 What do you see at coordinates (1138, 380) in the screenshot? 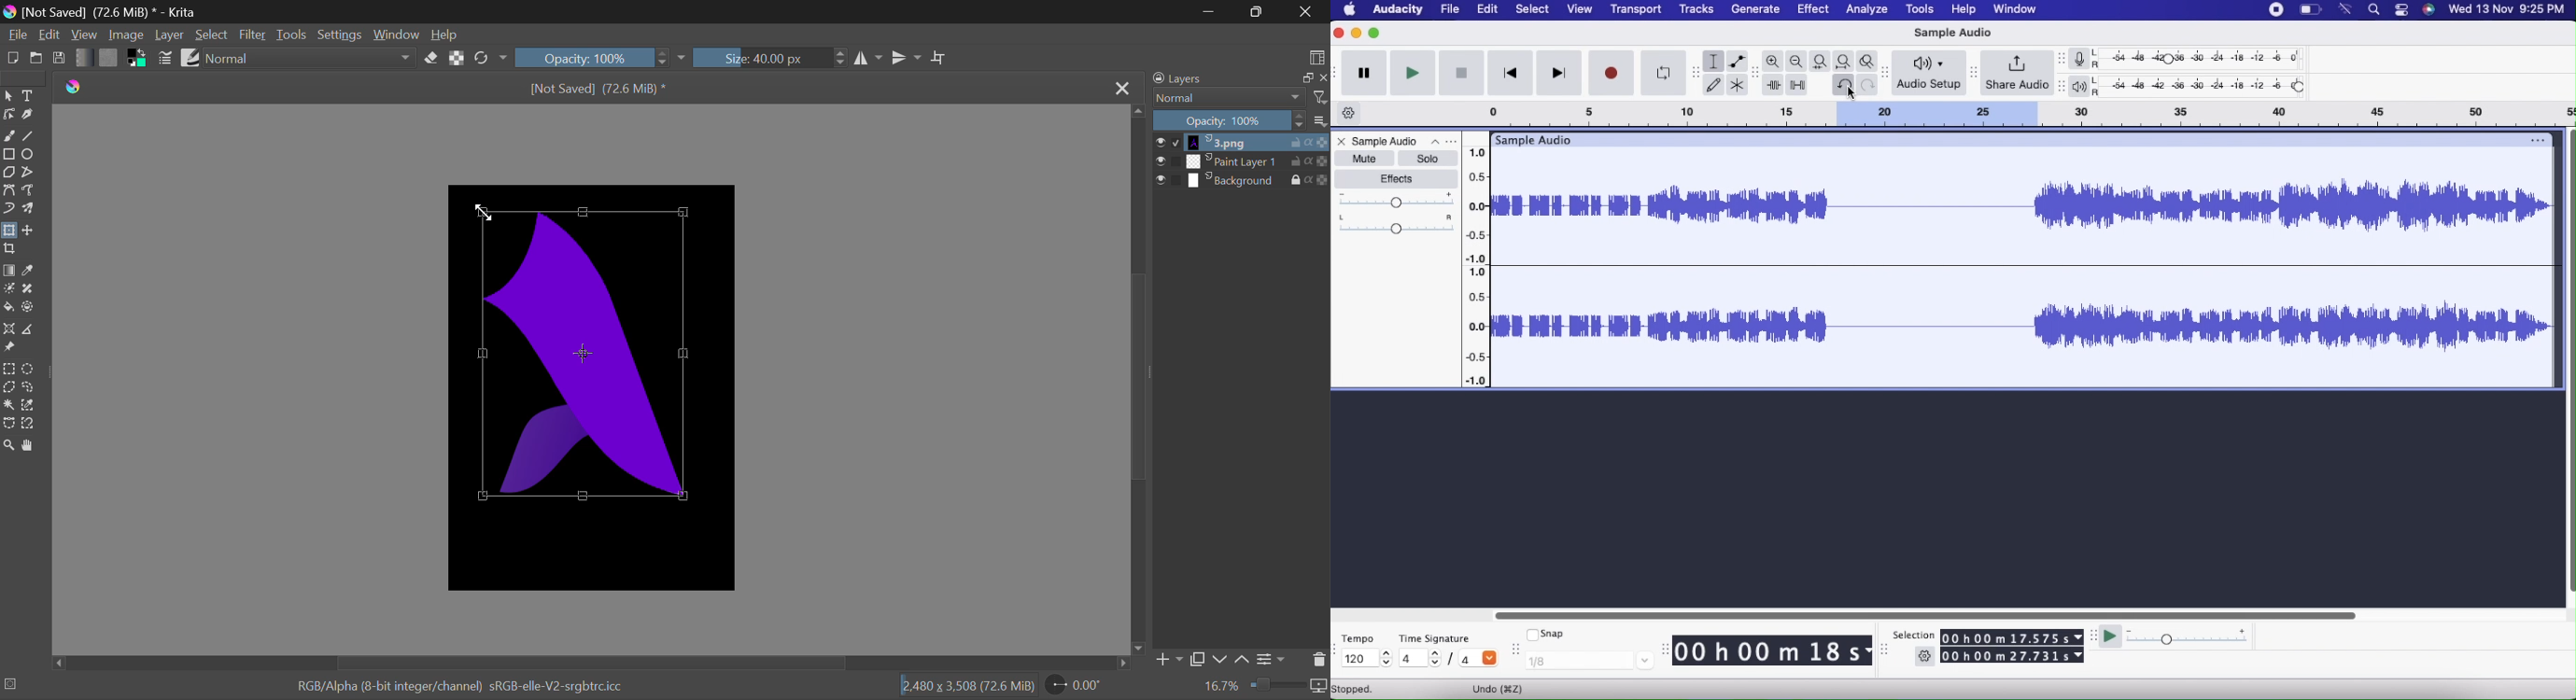
I see `Scroll Bar` at bounding box center [1138, 380].